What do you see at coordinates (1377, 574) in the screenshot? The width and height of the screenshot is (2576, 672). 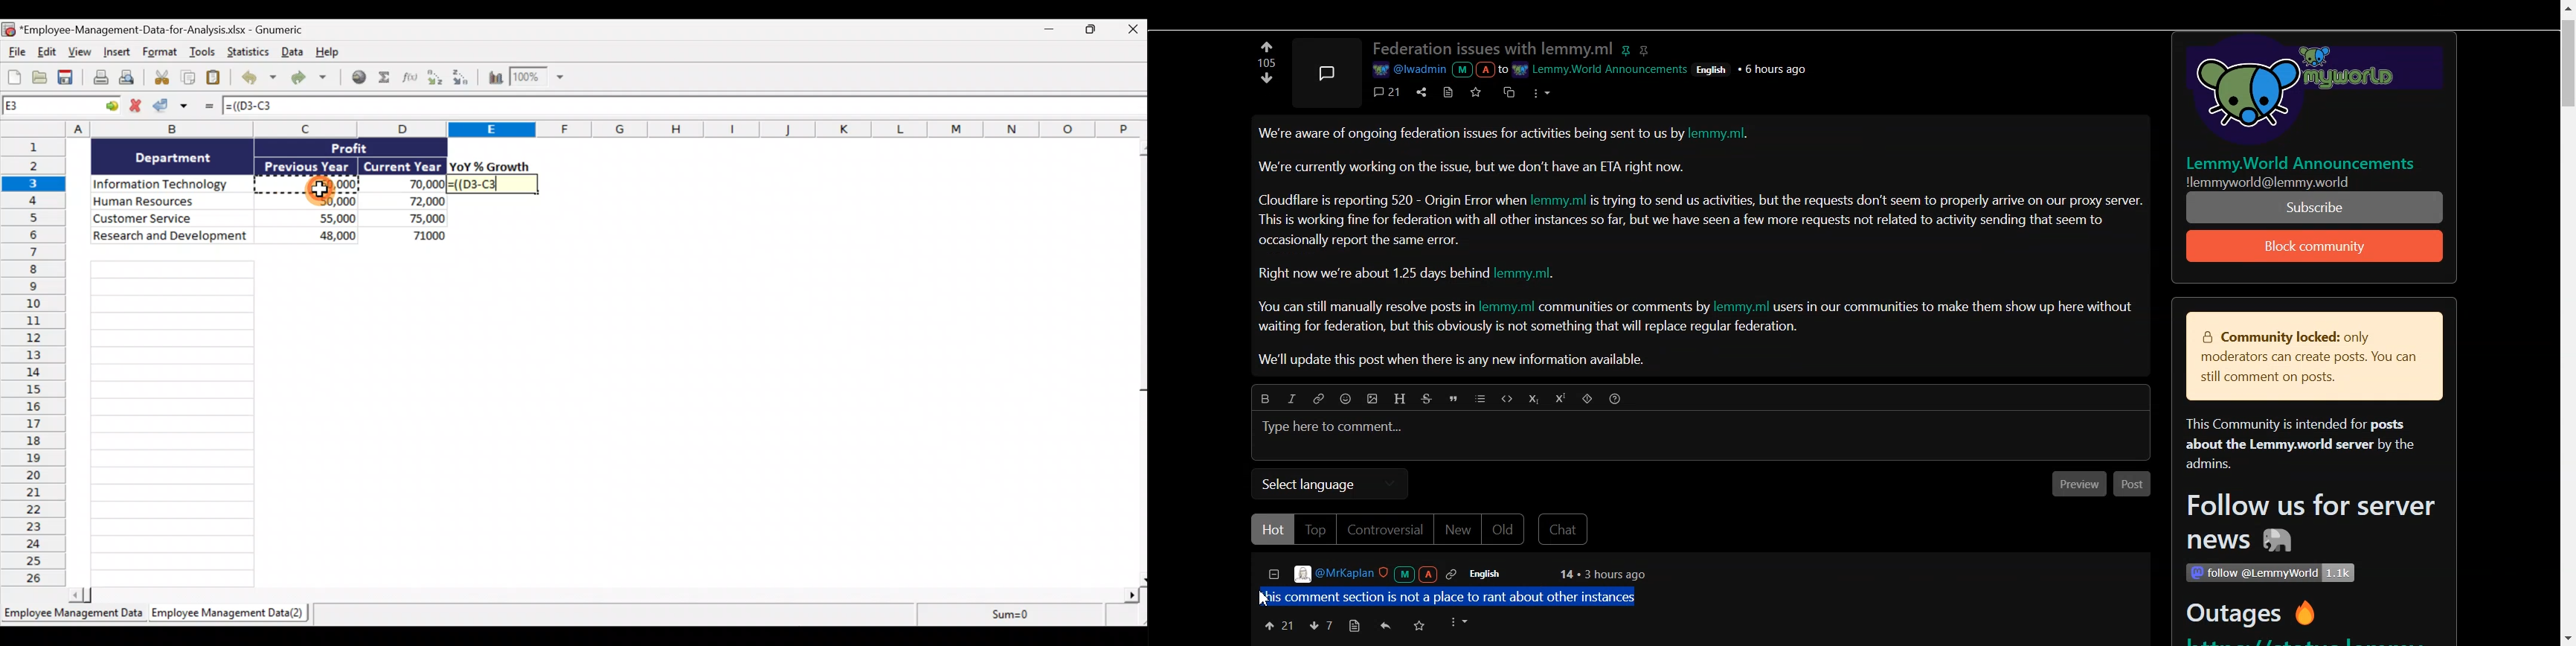 I see `@MrKaplan` at bounding box center [1377, 574].